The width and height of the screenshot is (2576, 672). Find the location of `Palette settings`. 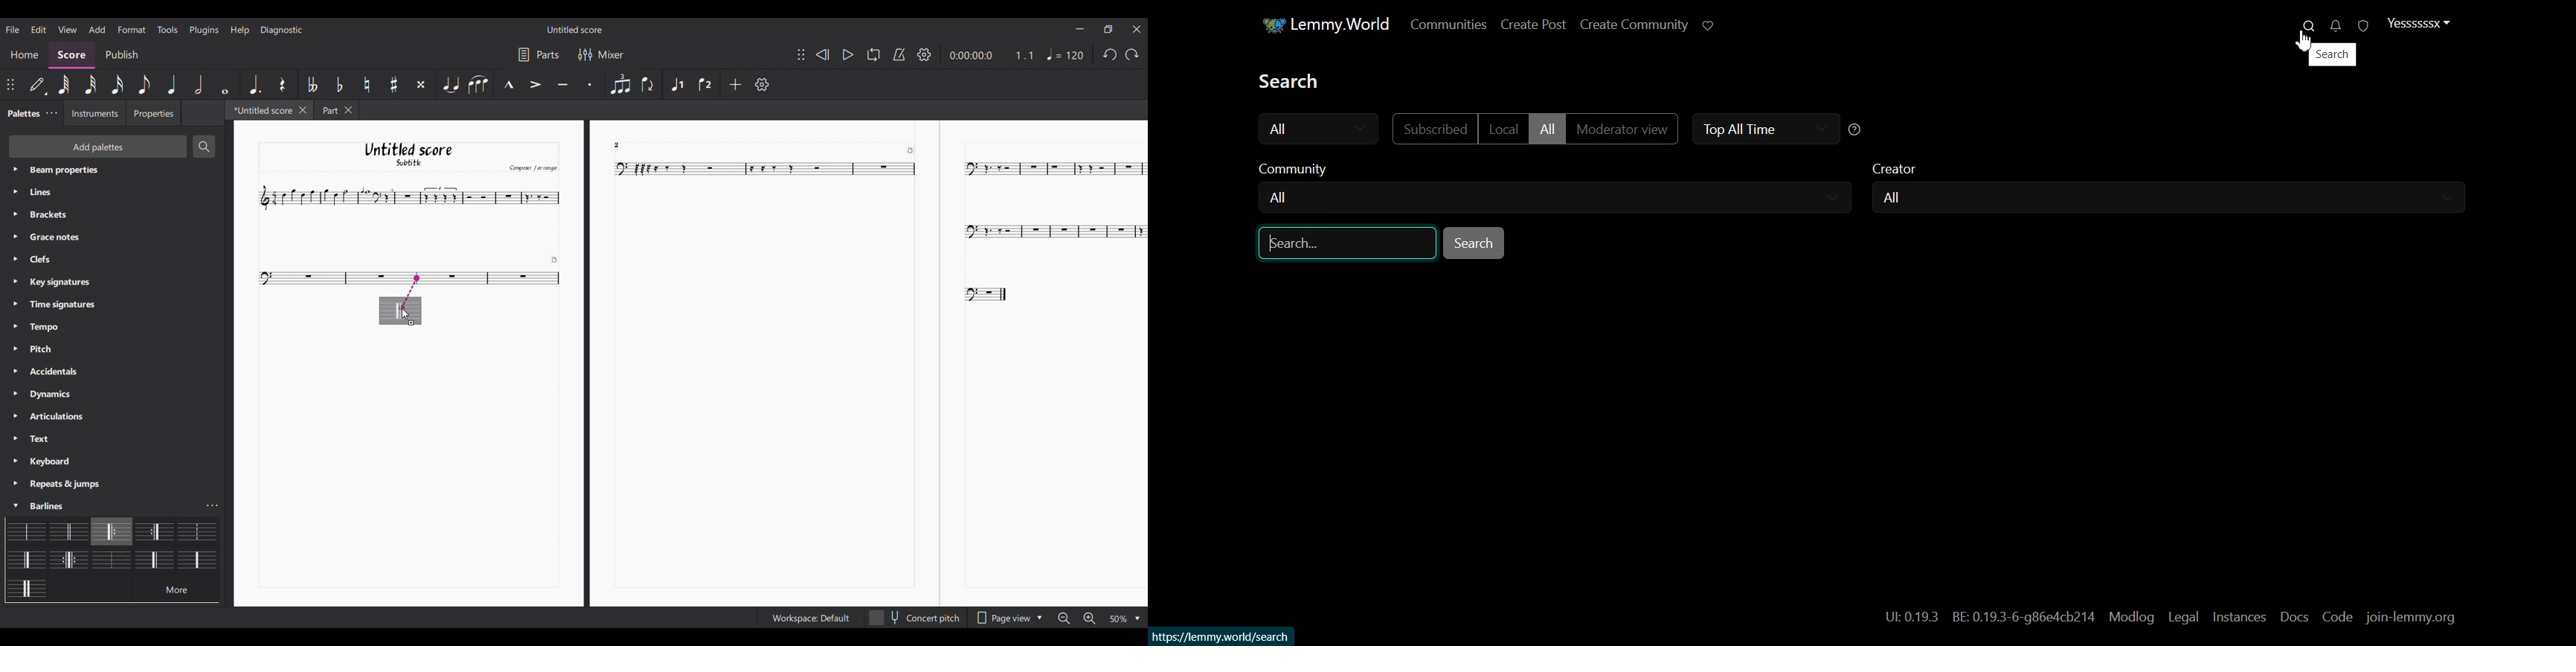

Palette settings is located at coordinates (65, 215).